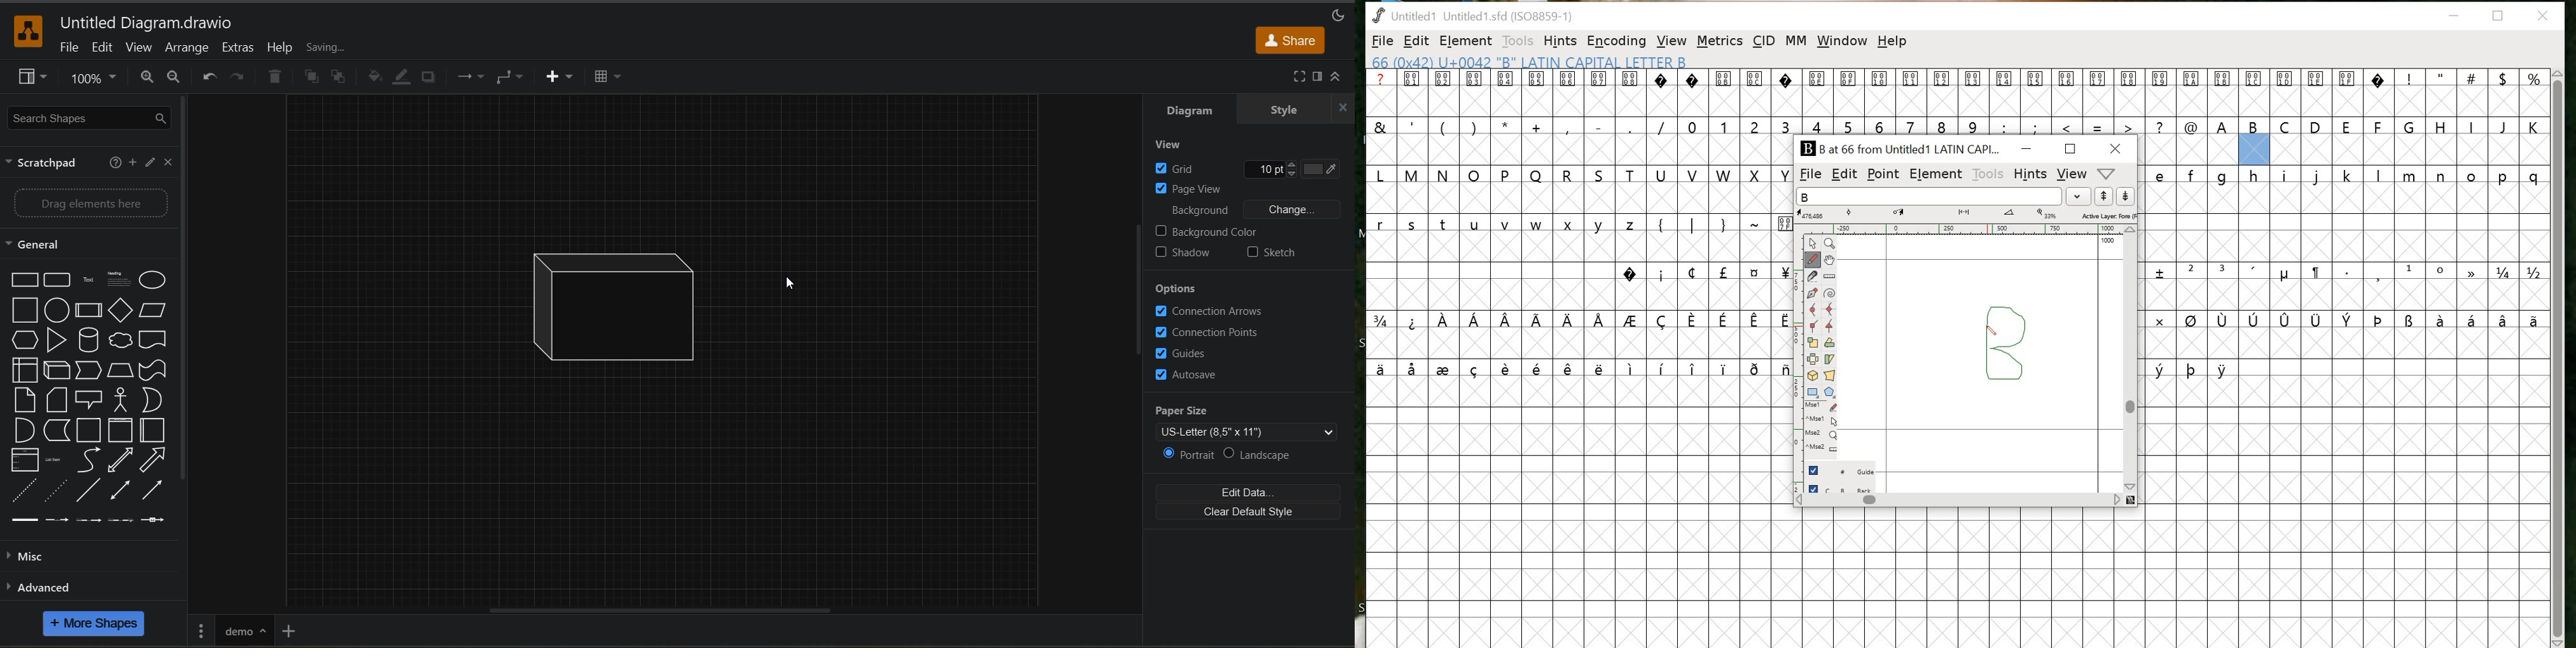 The image size is (2576, 672). Describe the element at coordinates (2132, 360) in the screenshot. I see `scrollbar` at that location.